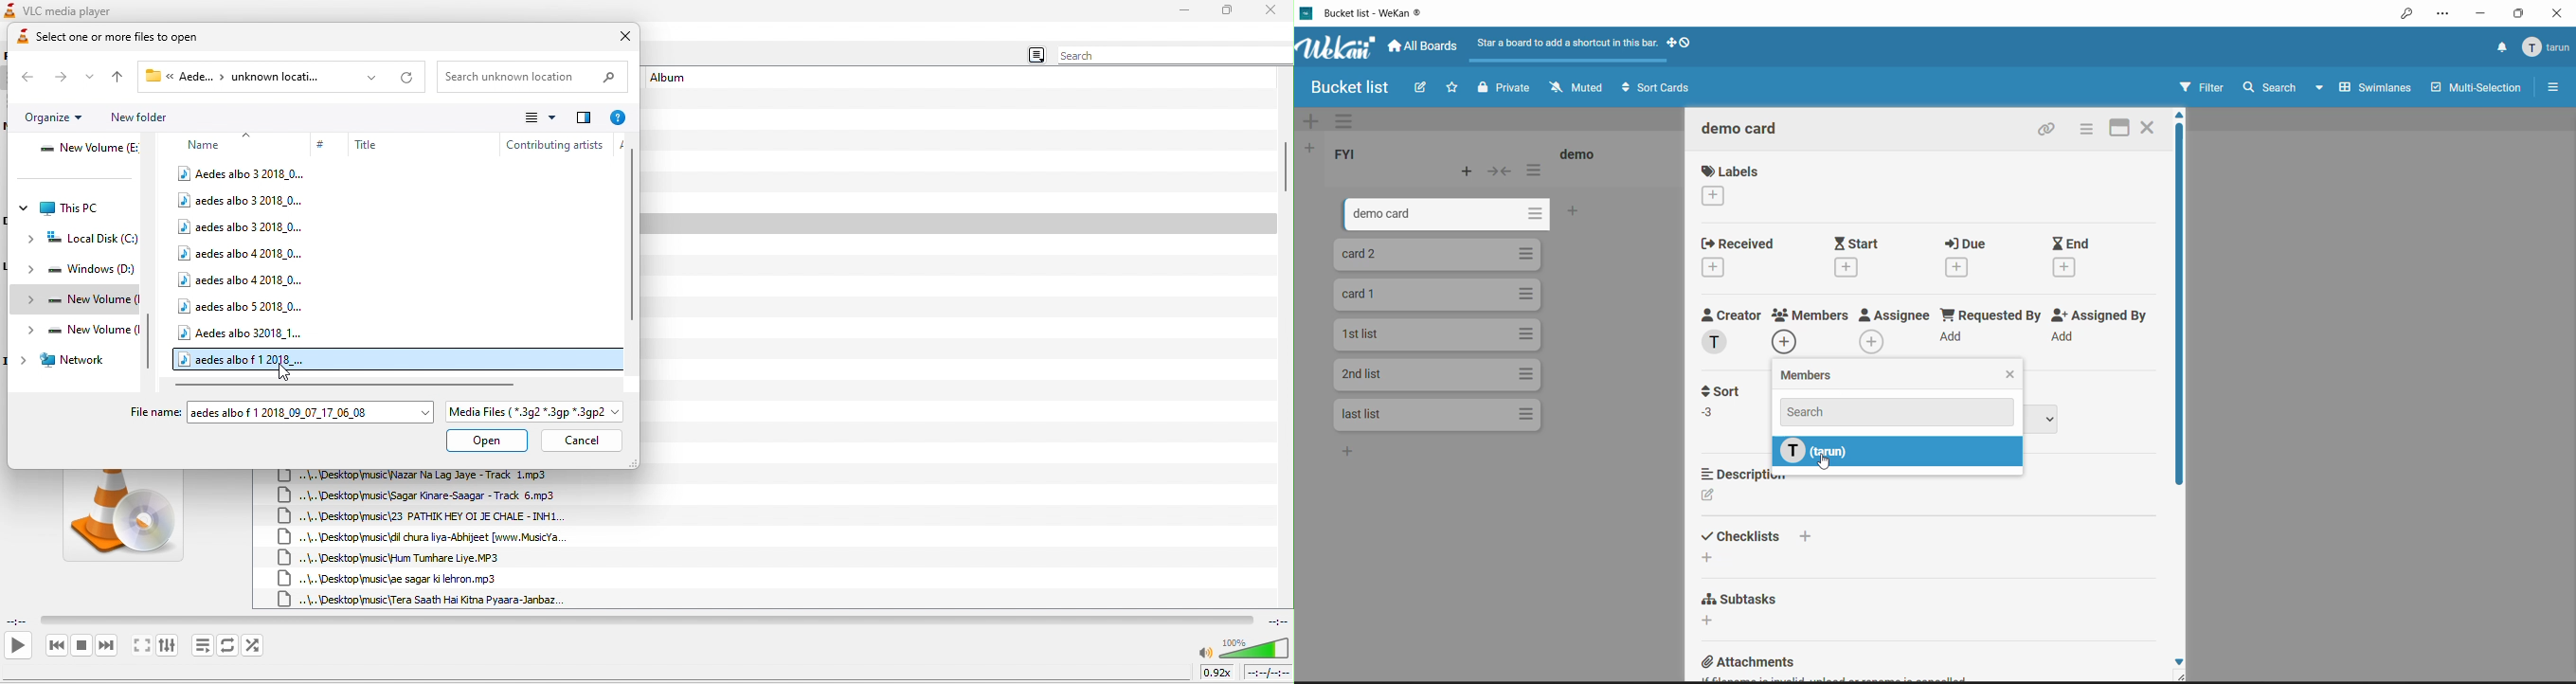 The height and width of the screenshot is (700, 2576). I want to click on icon, so click(9, 10).